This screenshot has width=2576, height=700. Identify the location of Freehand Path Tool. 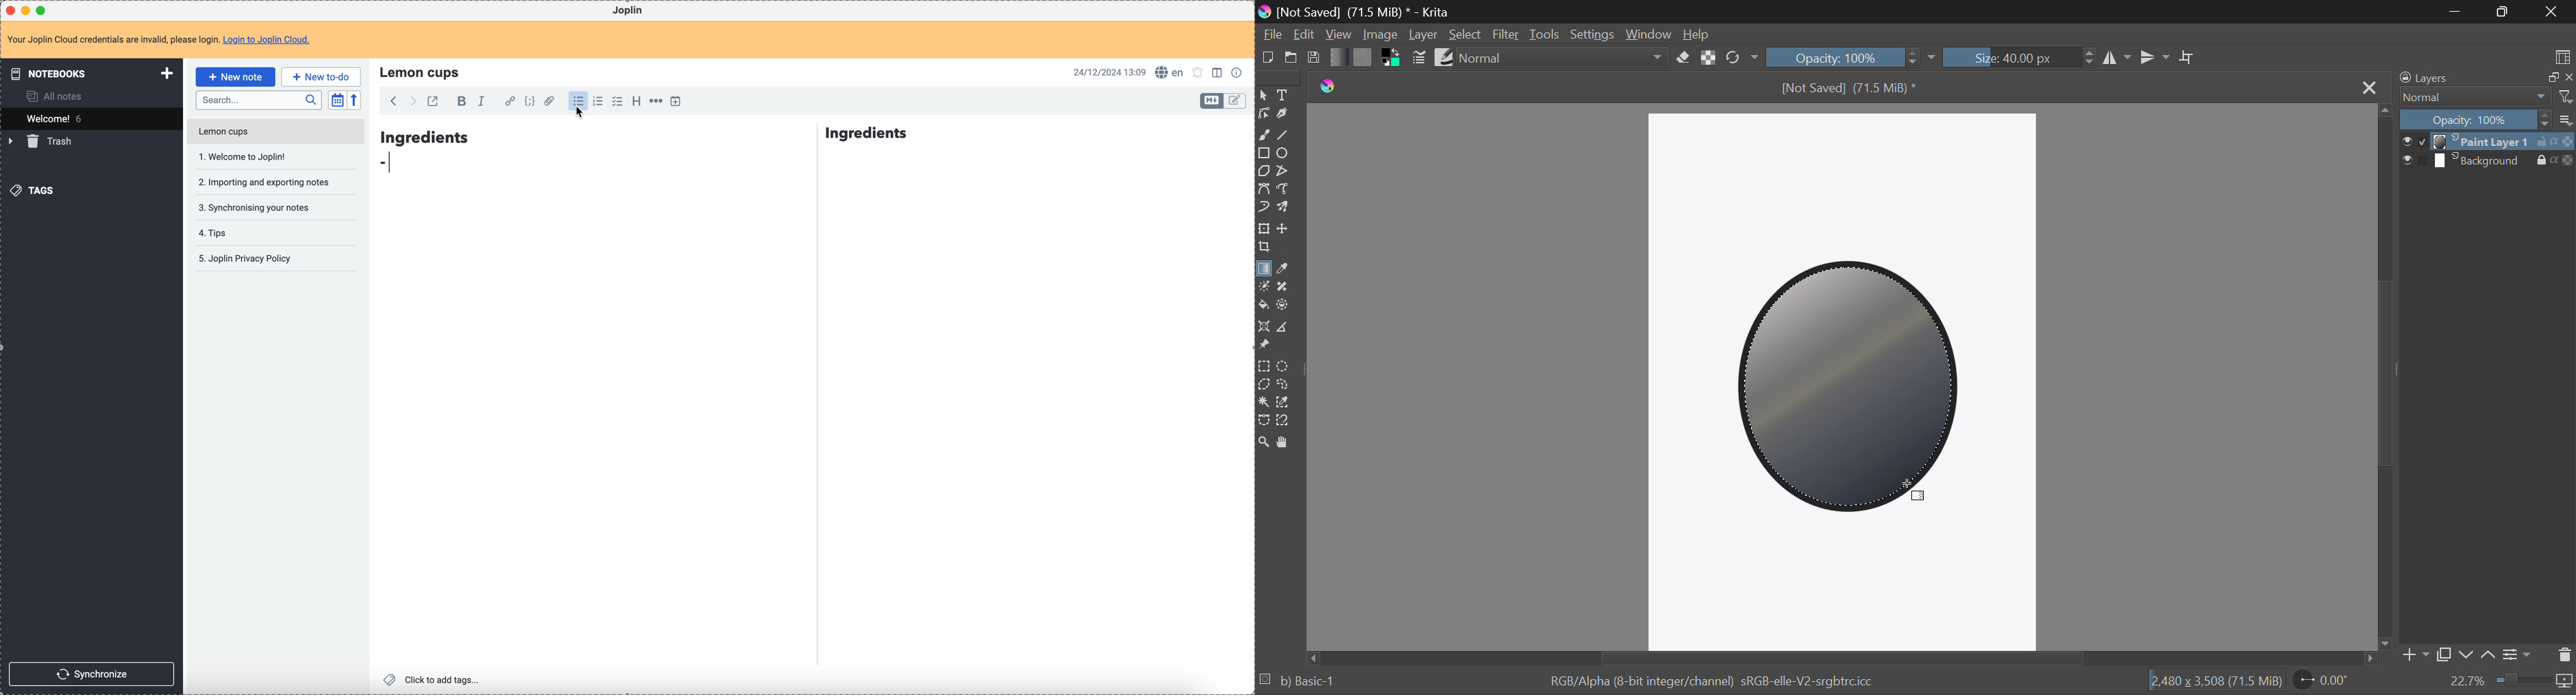
(1285, 190).